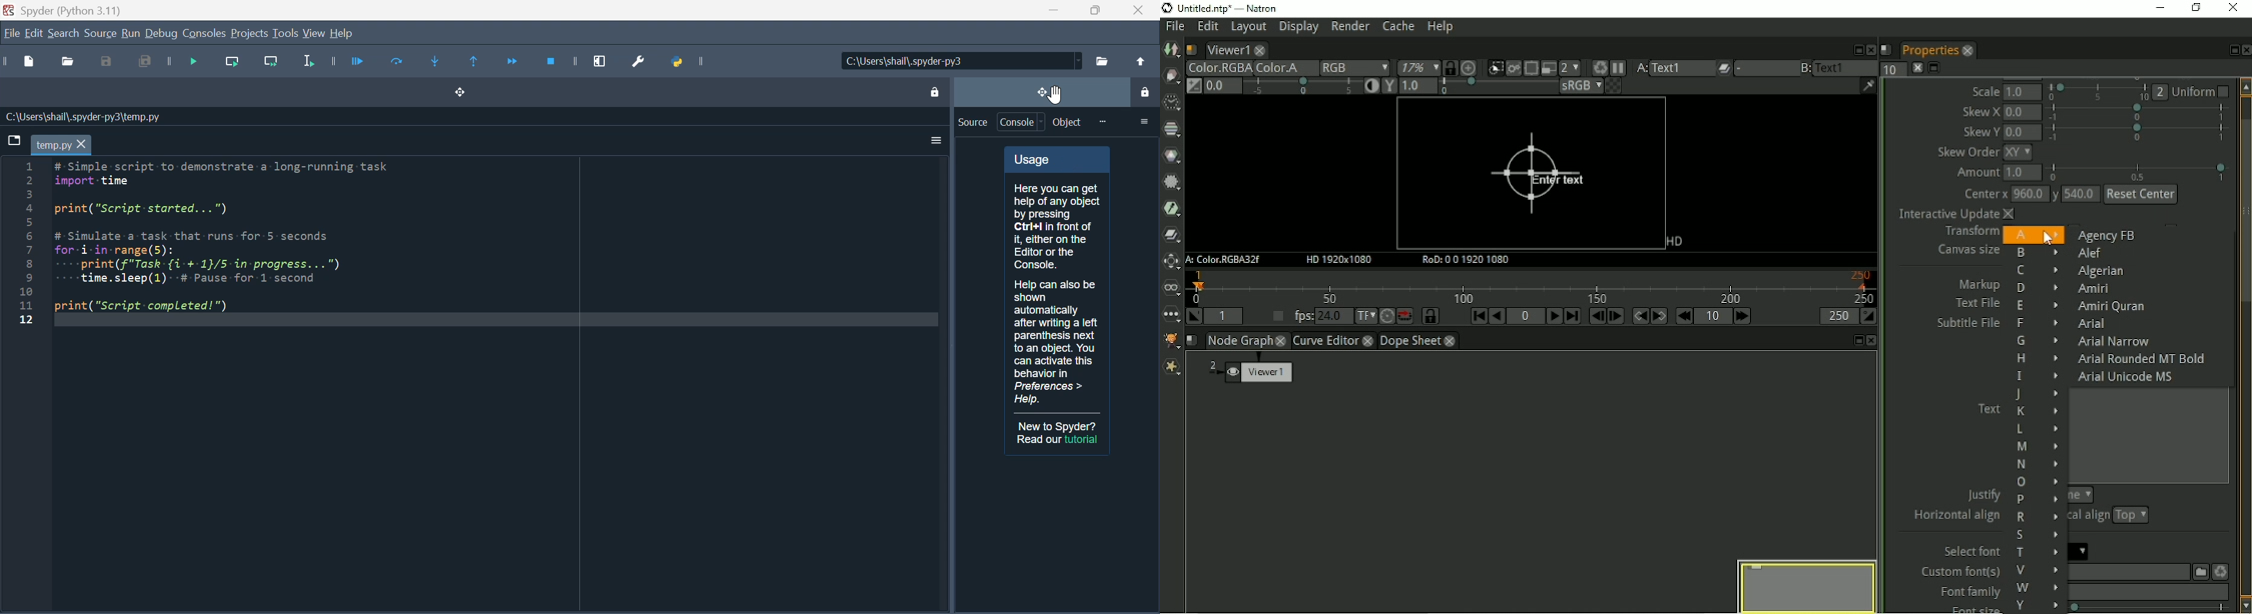 The height and width of the screenshot is (616, 2268). Describe the element at coordinates (236, 238) in the screenshot. I see `Python code` at that location.